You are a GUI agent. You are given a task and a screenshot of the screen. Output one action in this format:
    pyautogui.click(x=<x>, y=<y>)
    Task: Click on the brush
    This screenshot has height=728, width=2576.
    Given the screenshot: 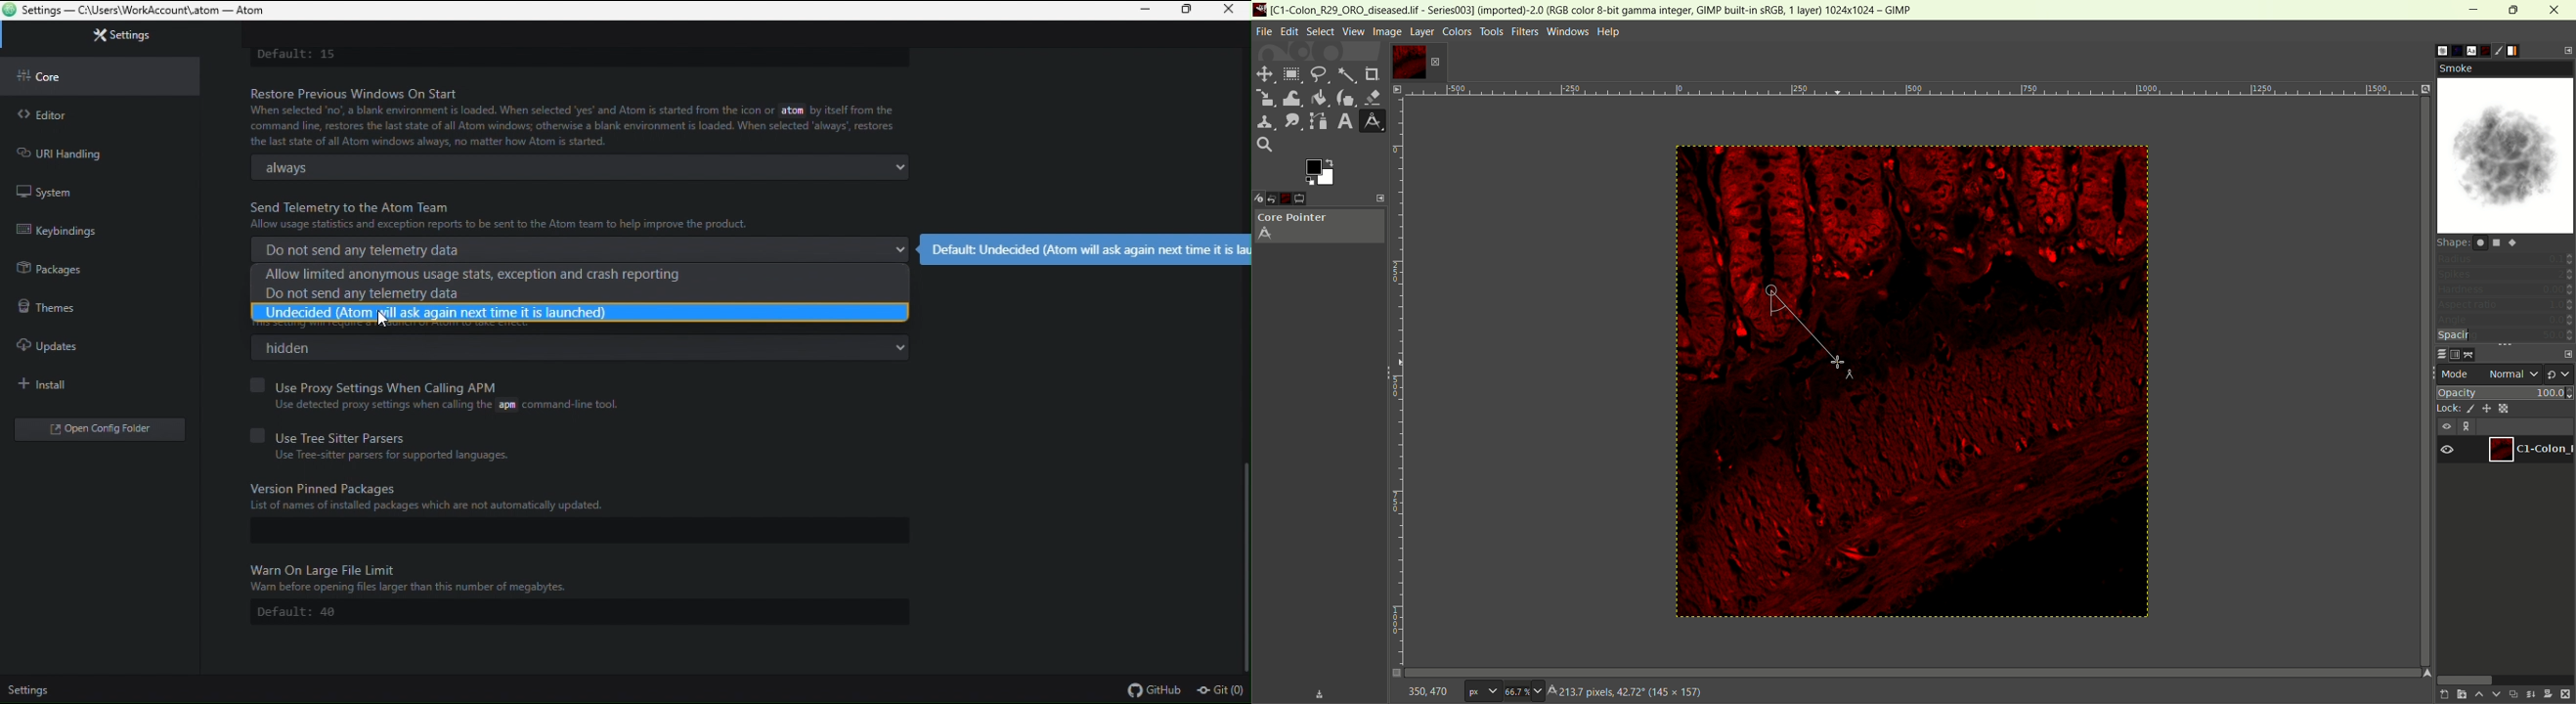 What is the action you would take?
    pyautogui.click(x=2431, y=50)
    